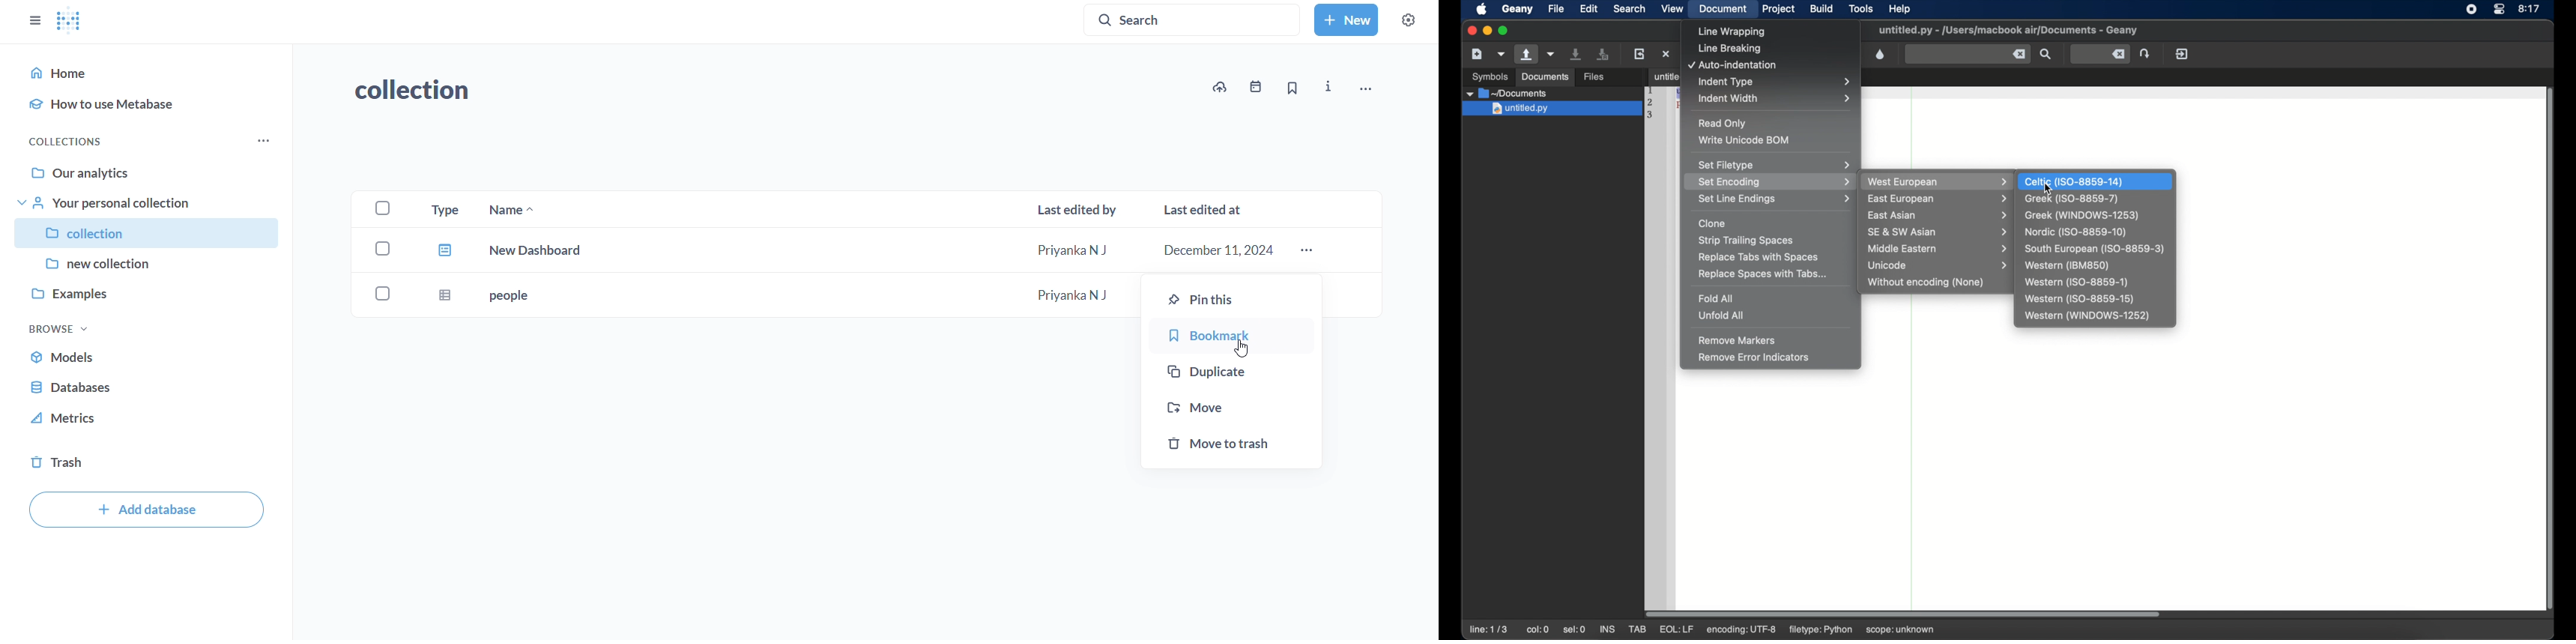  What do you see at coordinates (1723, 123) in the screenshot?
I see `read only` at bounding box center [1723, 123].